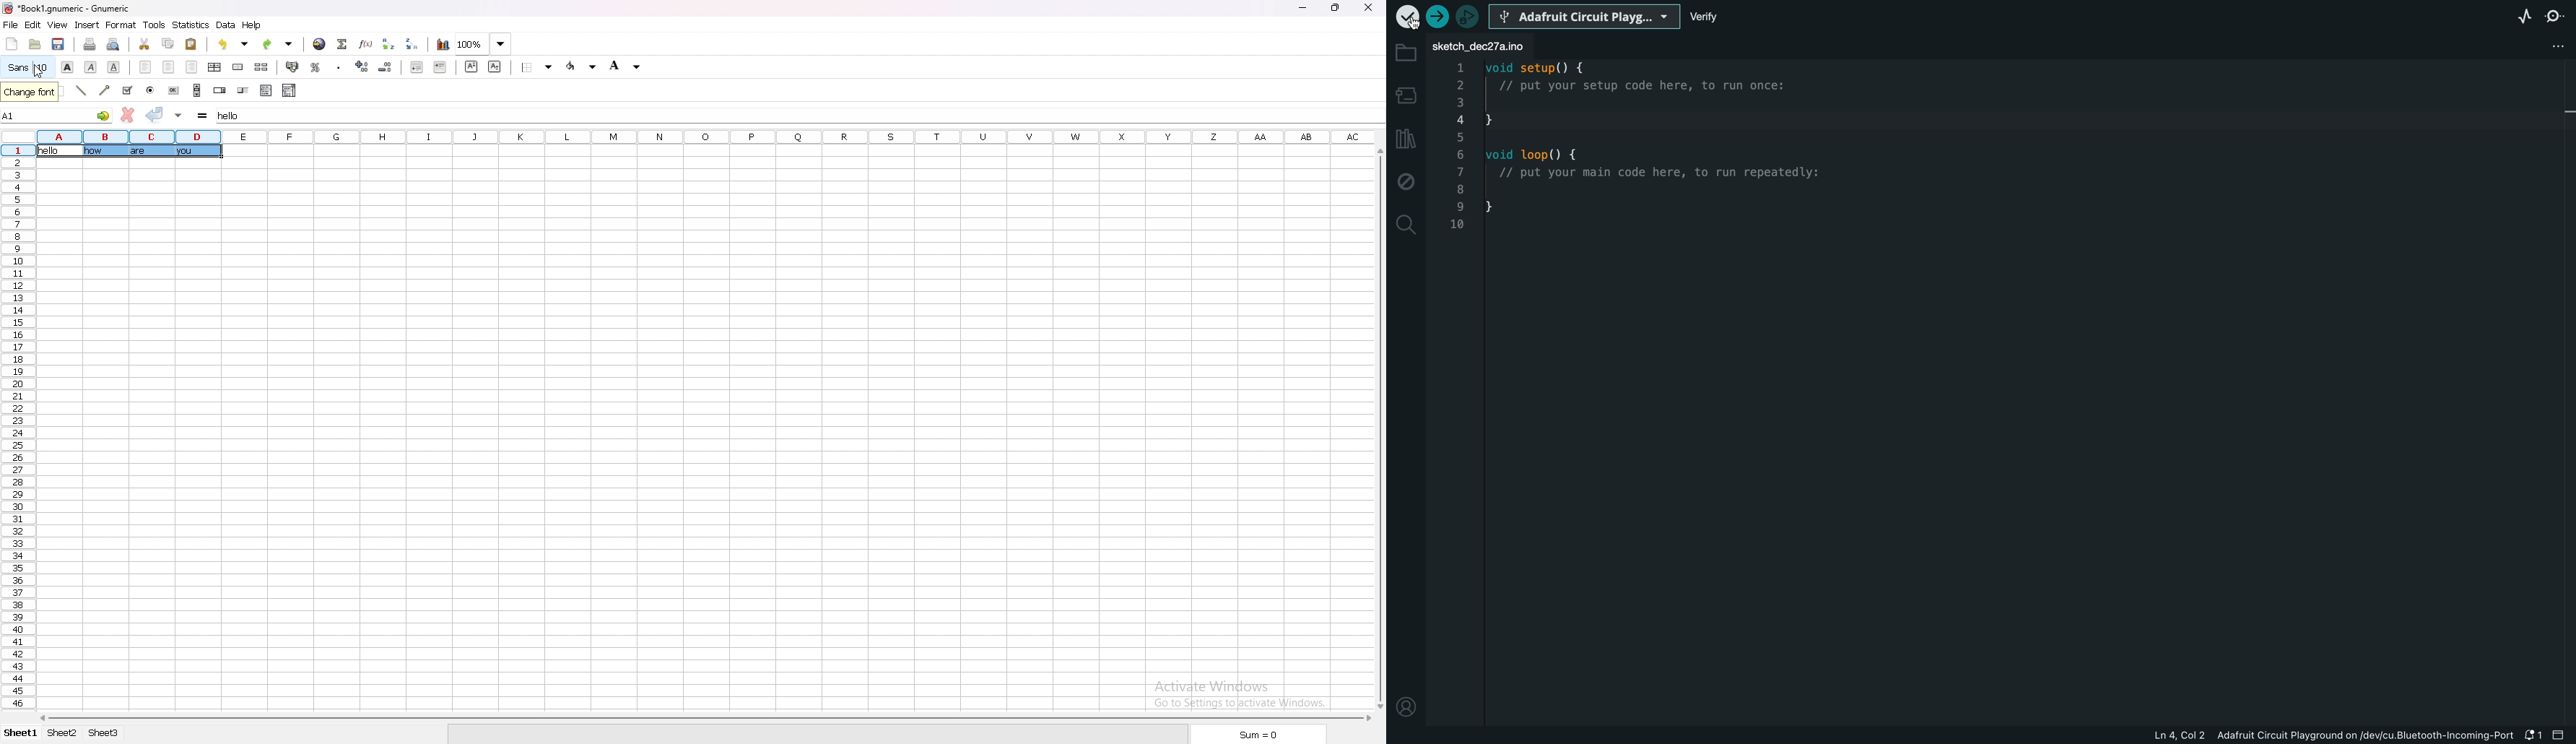  What do you see at coordinates (191, 43) in the screenshot?
I see `paste` at bounding box center [191, 43].